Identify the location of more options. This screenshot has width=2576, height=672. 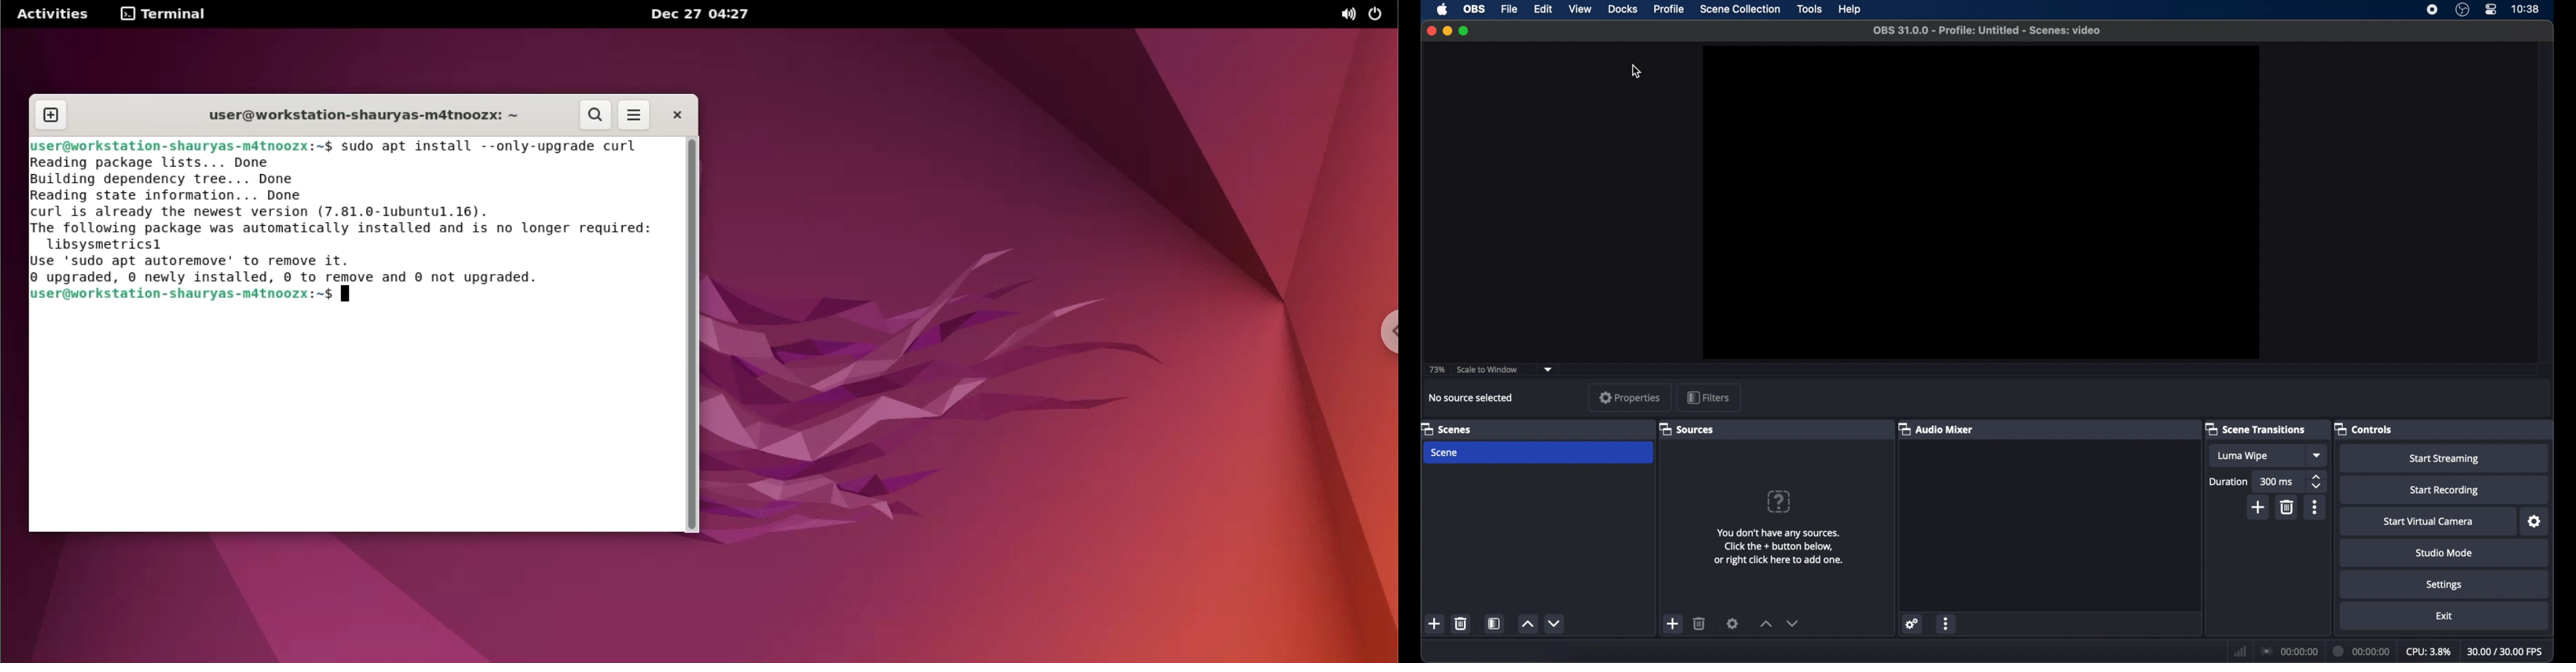
(1946, 623).